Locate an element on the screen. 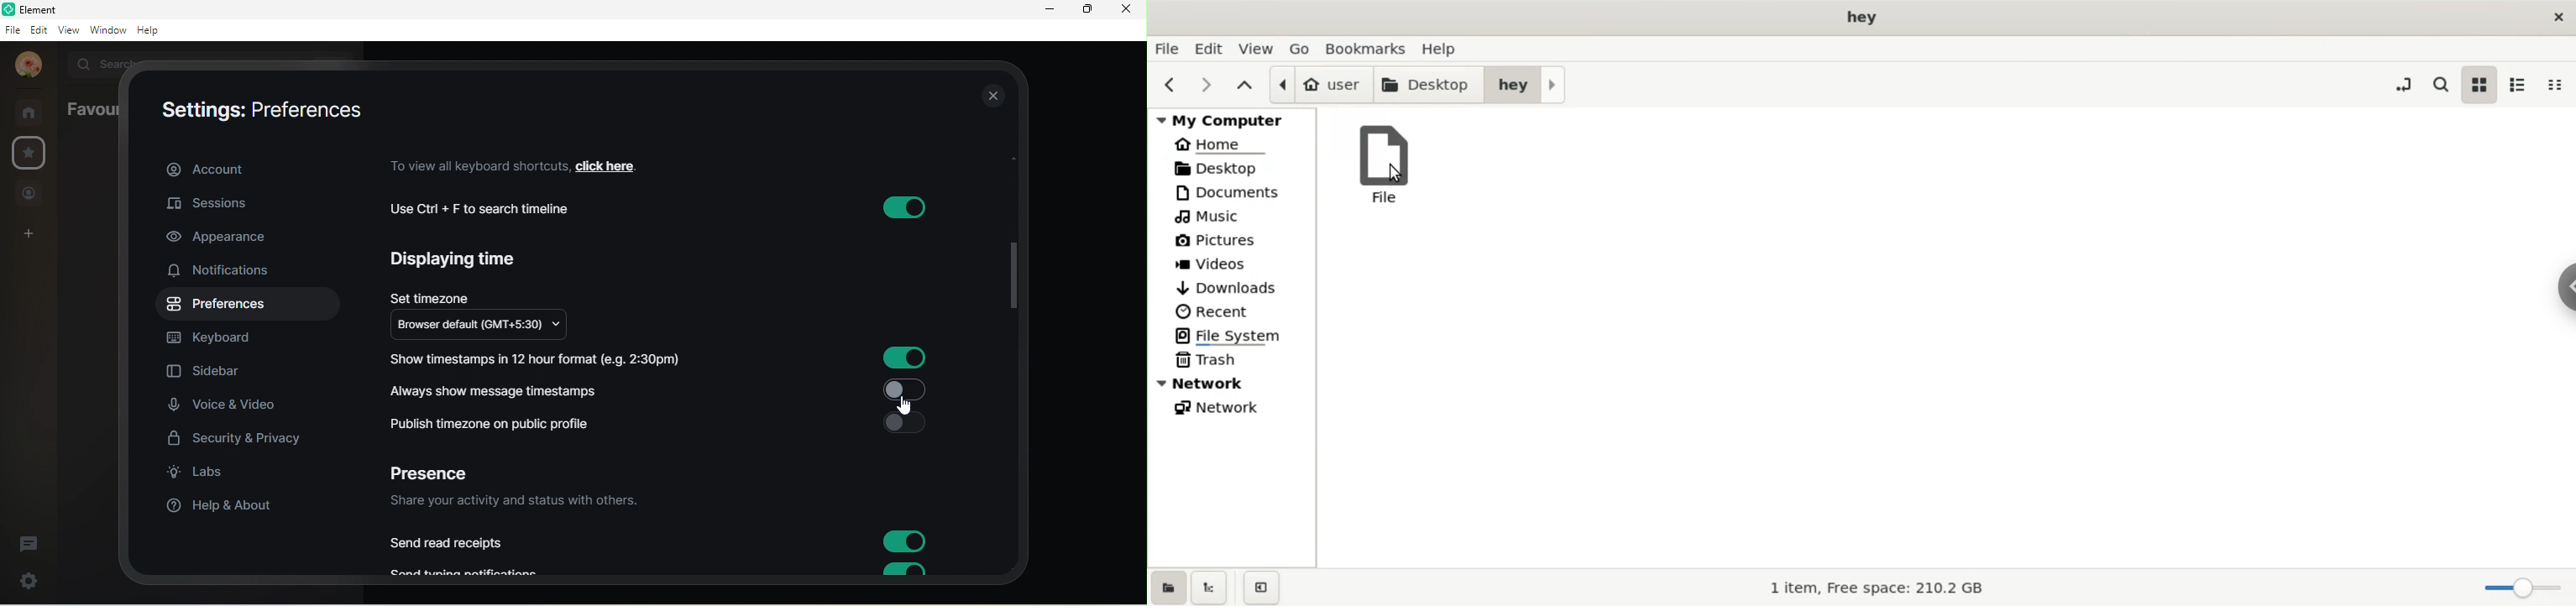 This screenshot has height=616, width=2576. cursor is located at coordinates (1399, 174).